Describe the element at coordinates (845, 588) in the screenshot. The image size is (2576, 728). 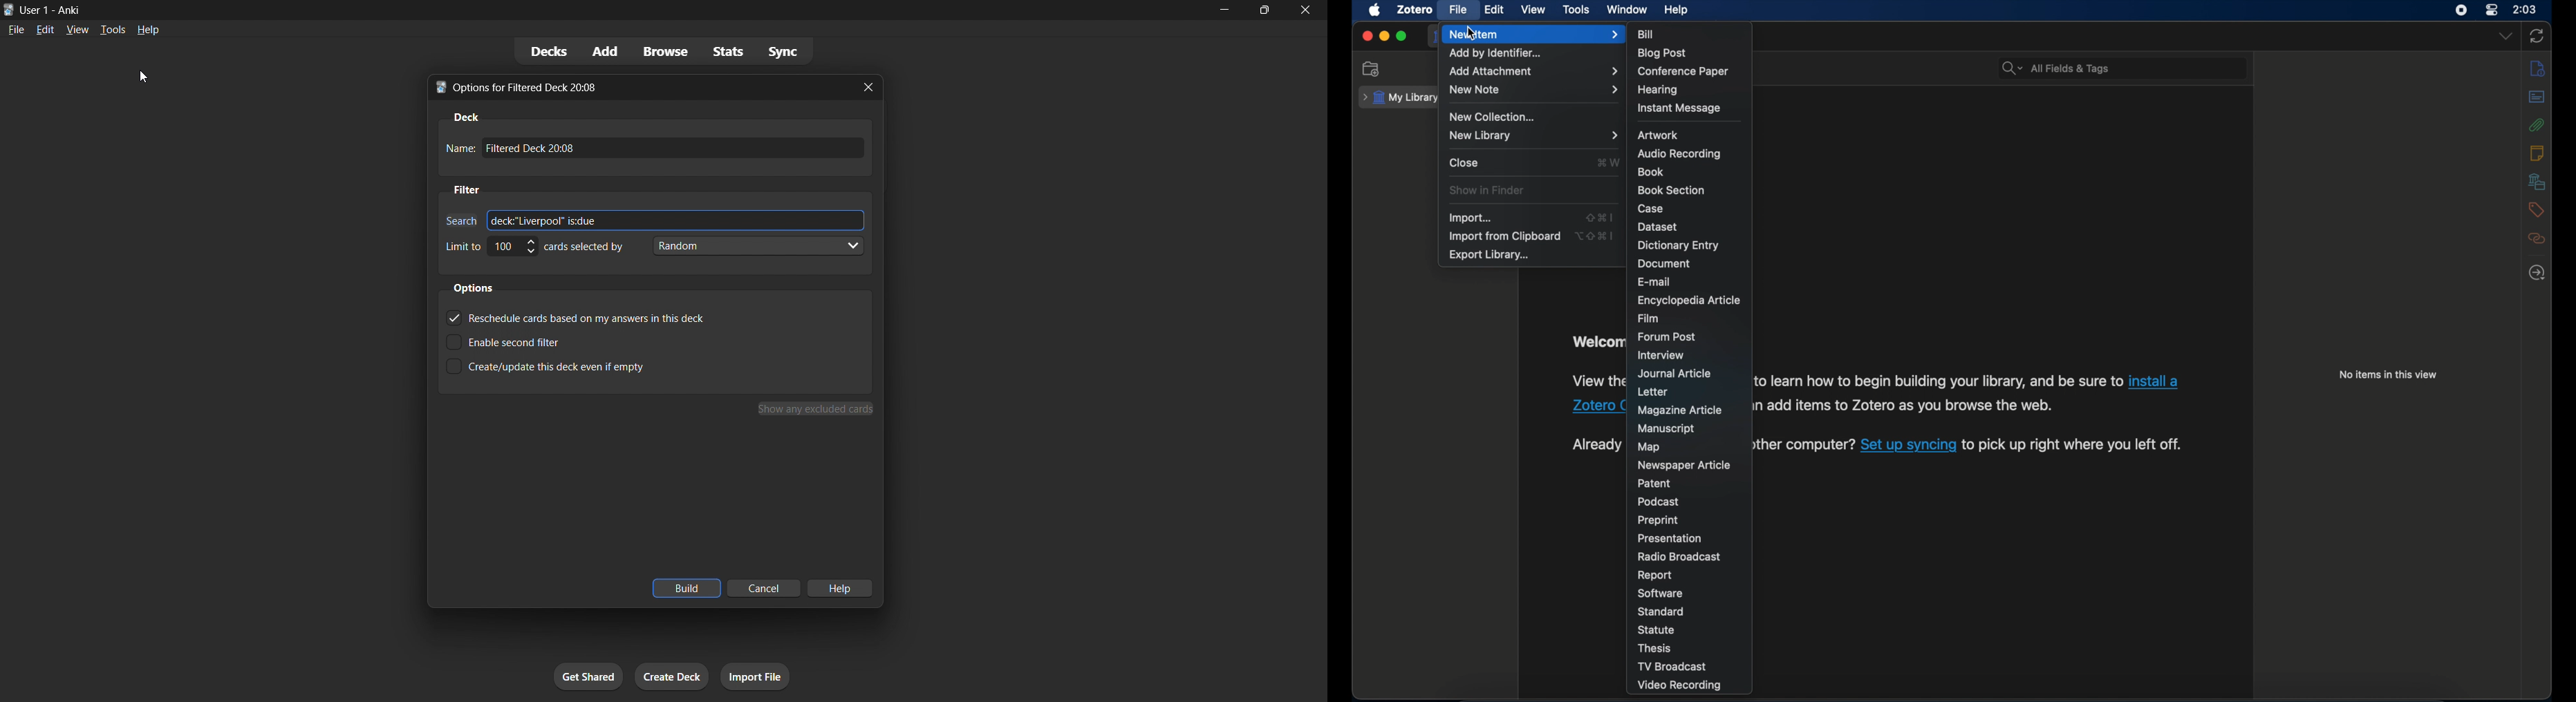
I see `help` at that location.